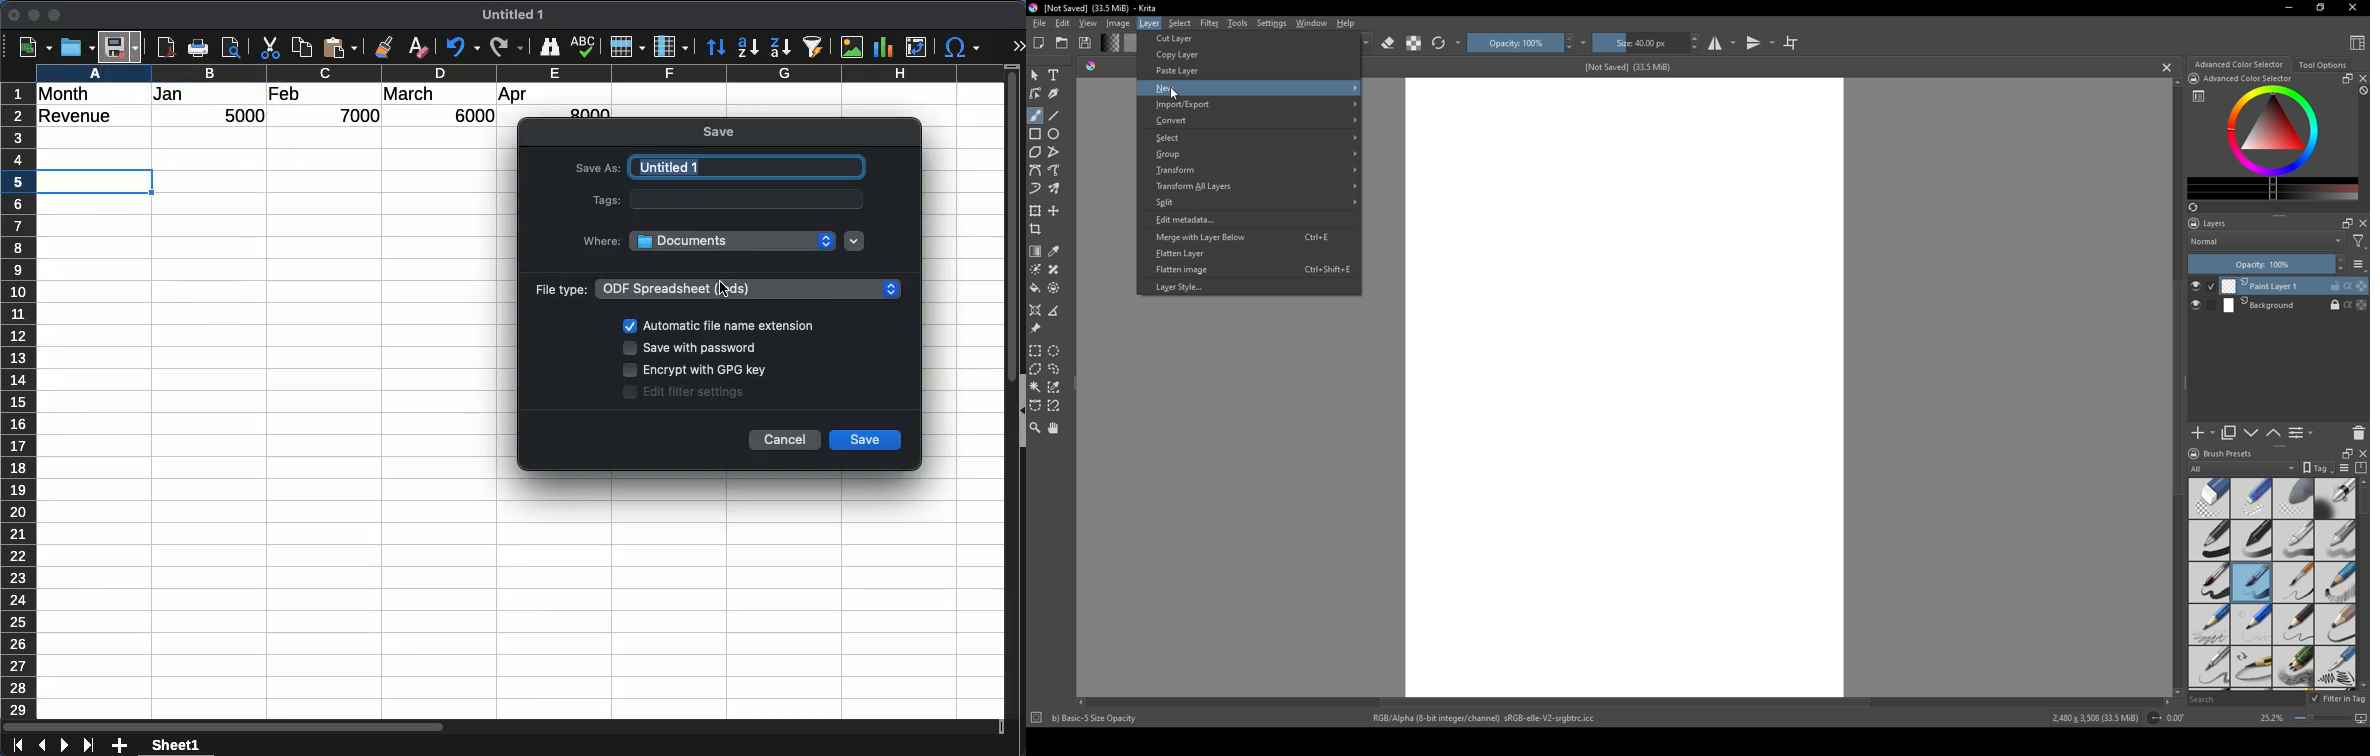 The height and width of the screenshot is (756, 2380). Describe the element at coordinates (1271, 23) in the screenshot. I see `Settings` at that location.